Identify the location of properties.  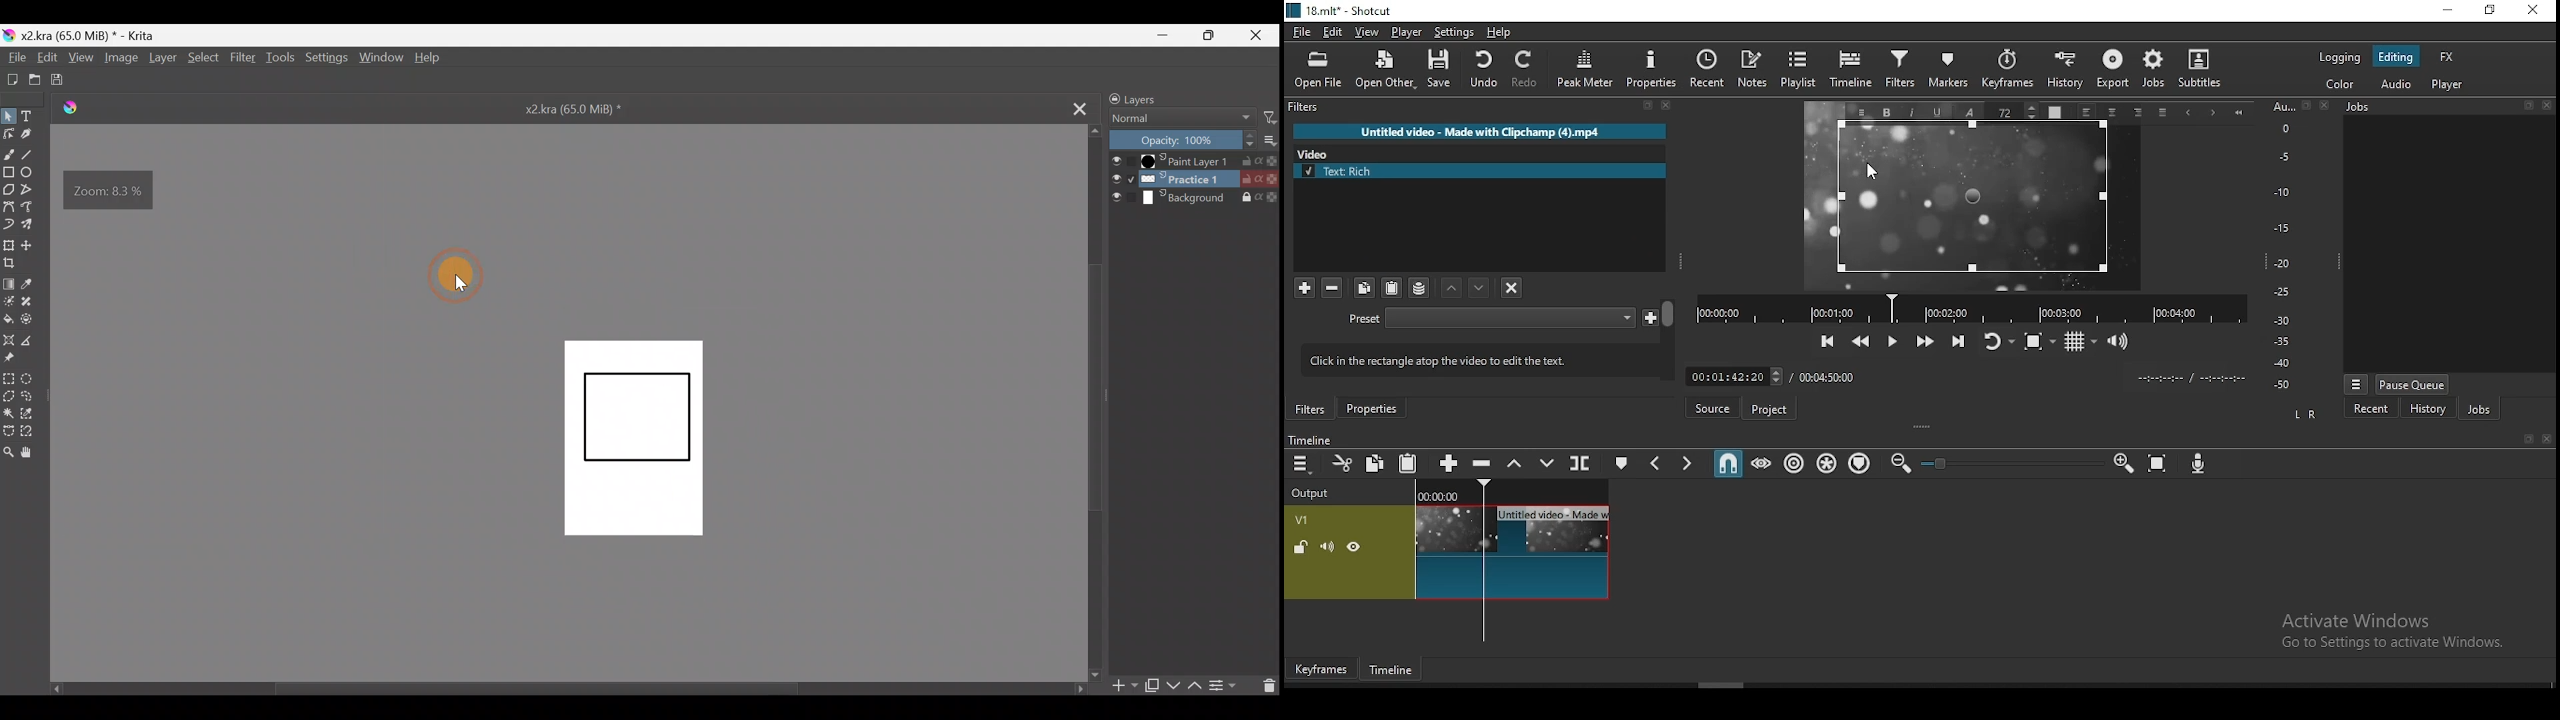
(1371, 408).